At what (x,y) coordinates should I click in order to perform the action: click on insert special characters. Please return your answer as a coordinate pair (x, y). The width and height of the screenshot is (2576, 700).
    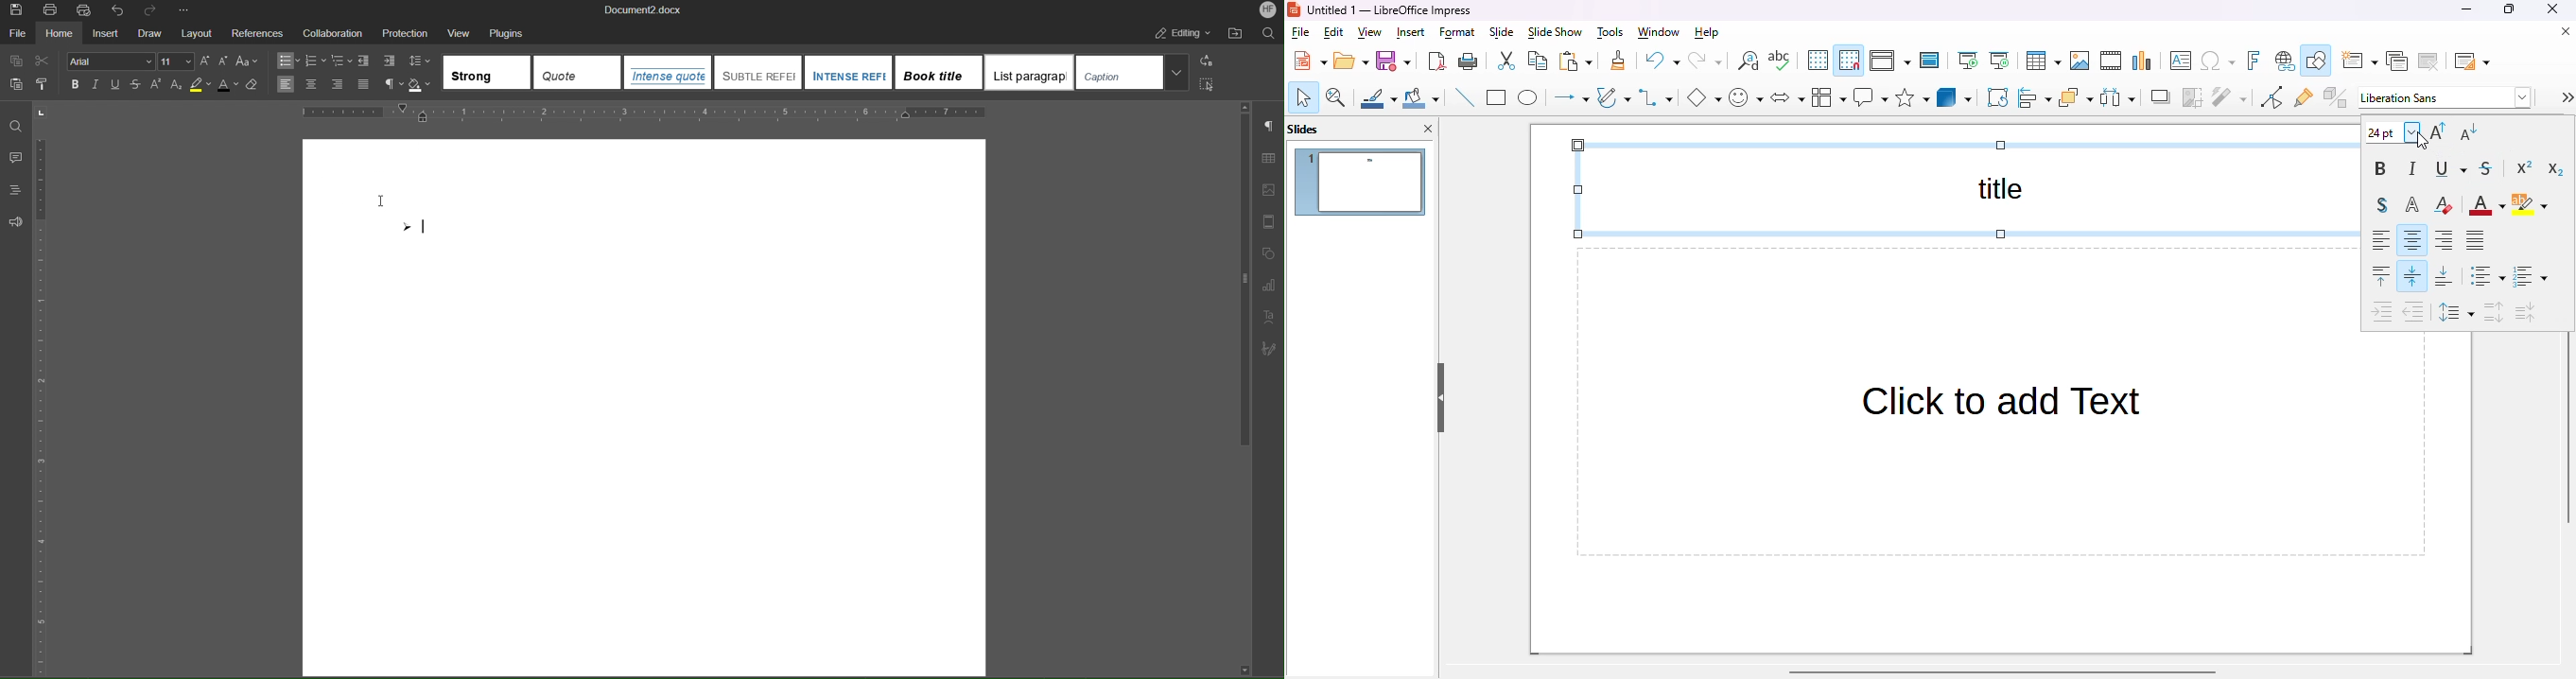
    Looking at the image, I should click on (2218, 61).